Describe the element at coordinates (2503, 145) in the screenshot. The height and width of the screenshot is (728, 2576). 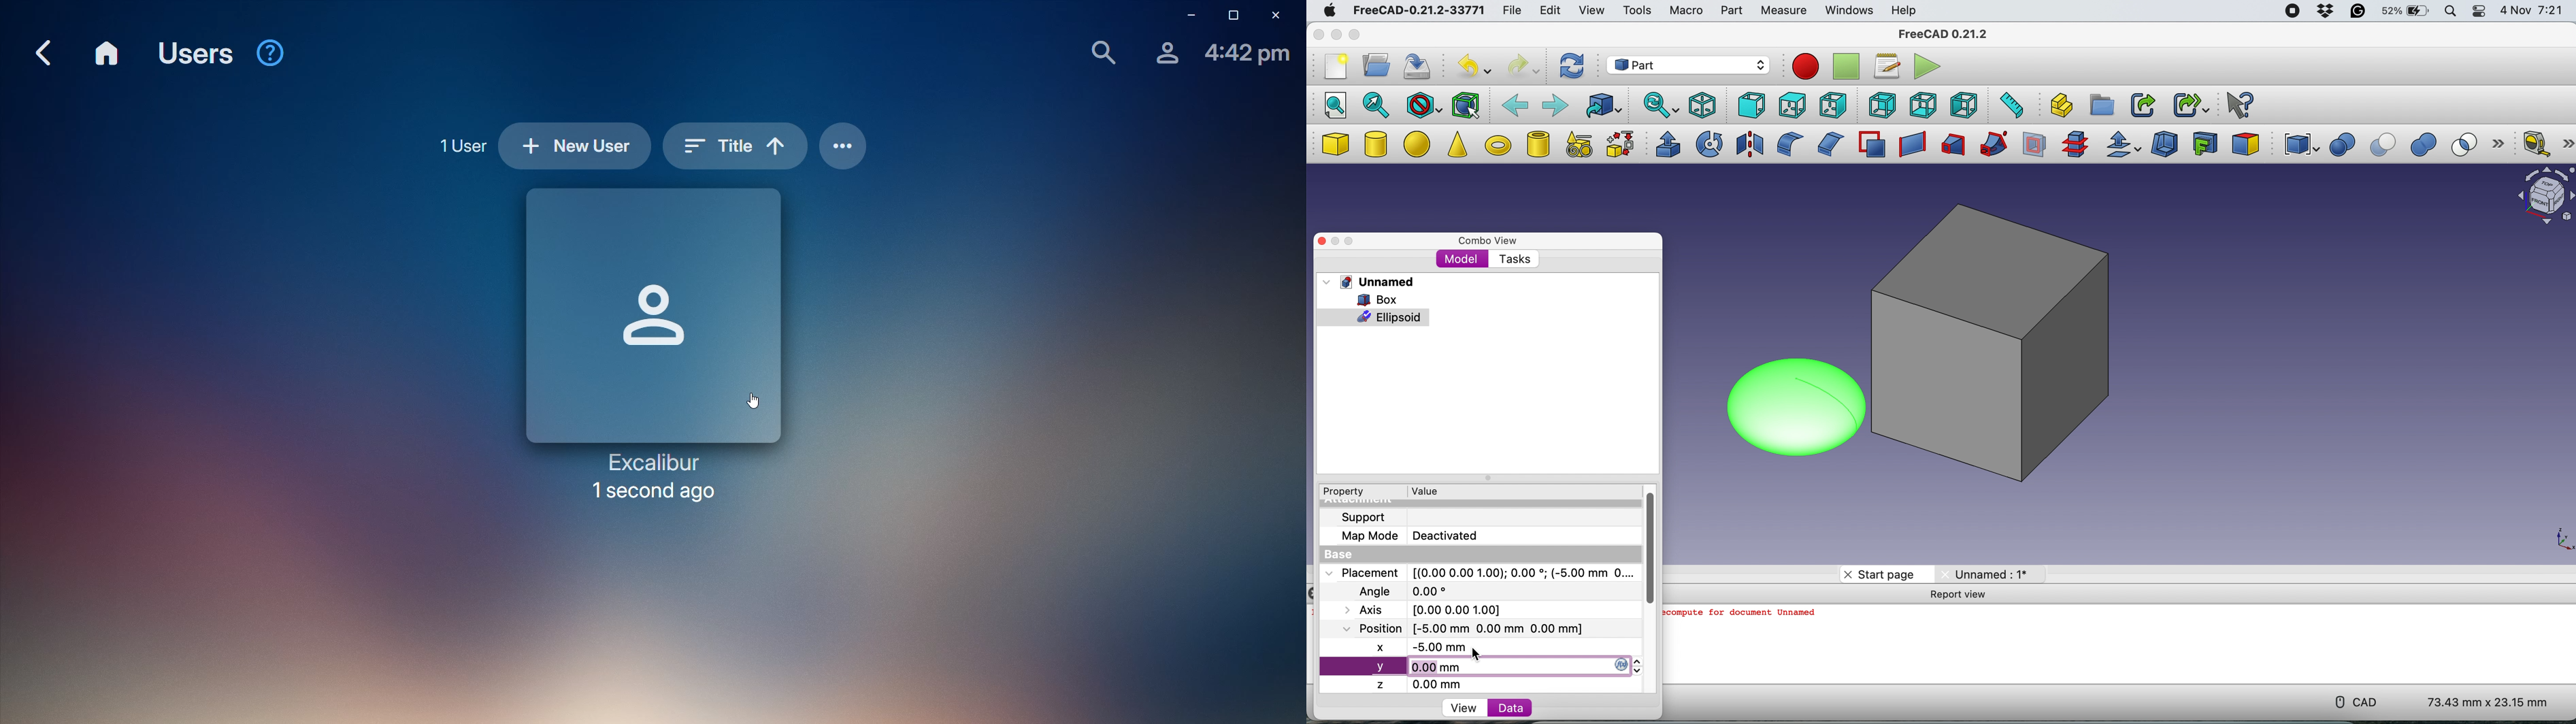
I see `more options` at that location.